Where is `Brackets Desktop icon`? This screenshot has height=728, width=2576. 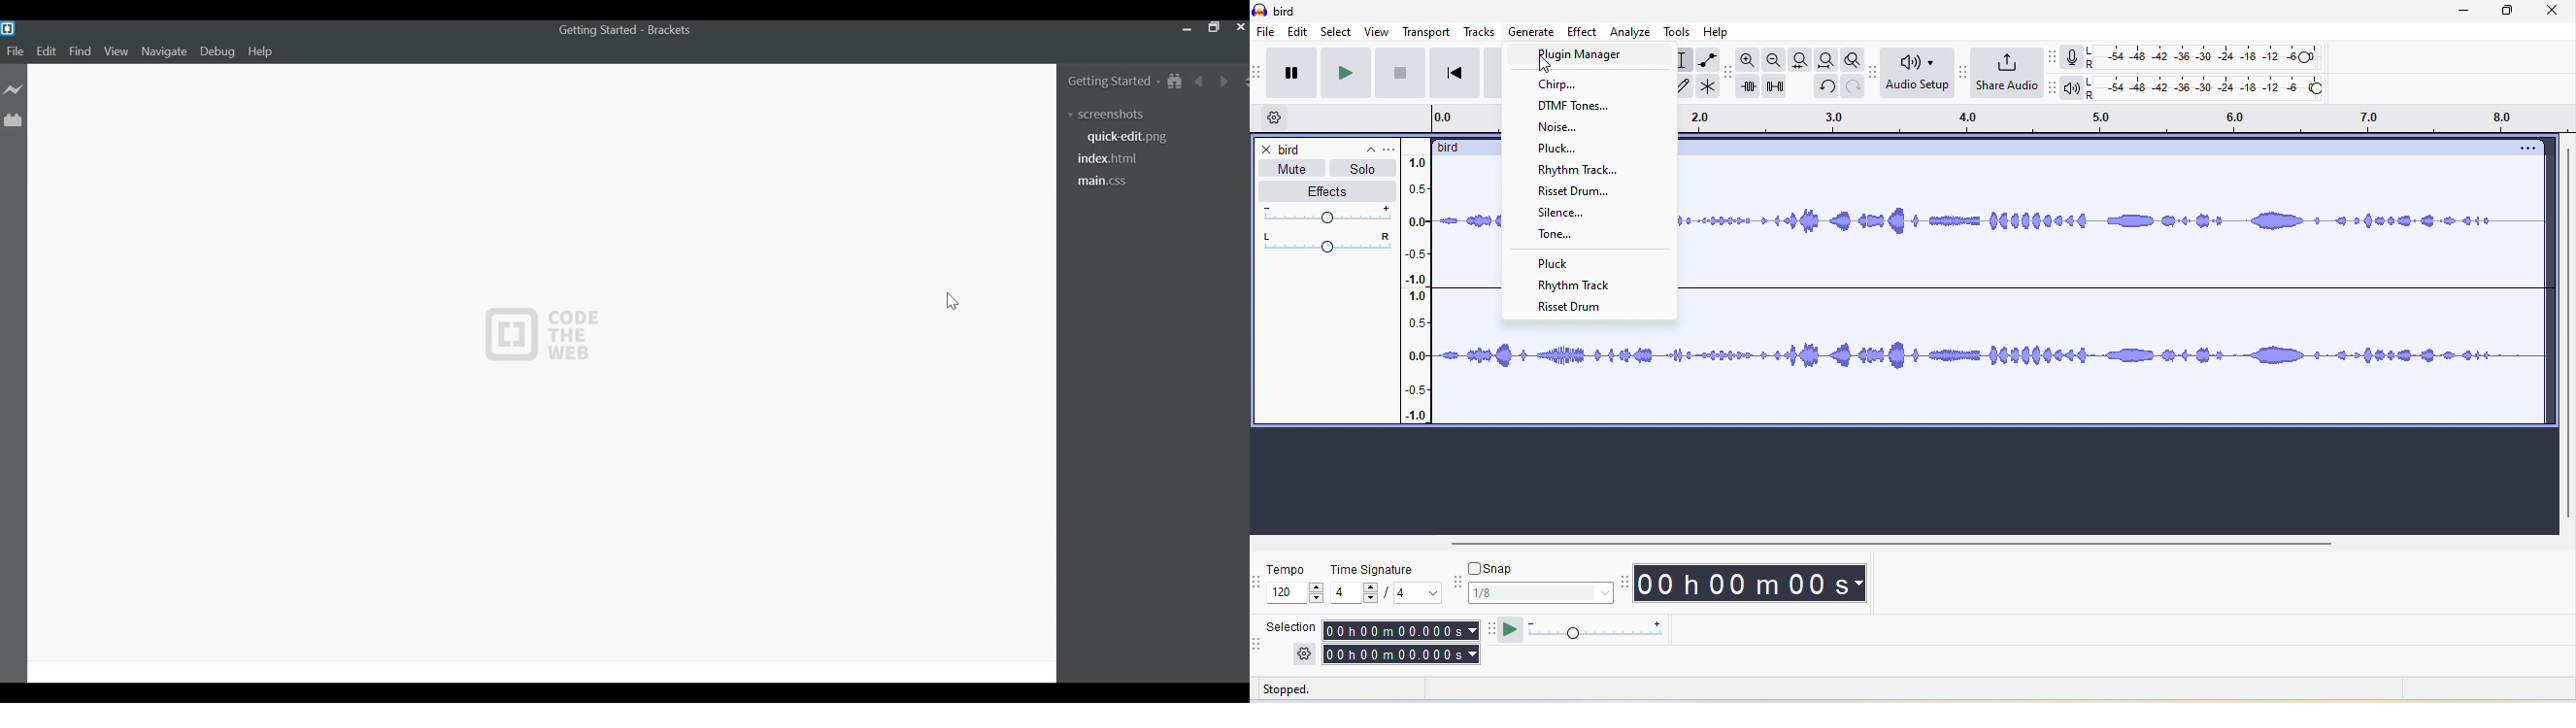 Brackets Desktop icon is located at coordinates (8, 28).